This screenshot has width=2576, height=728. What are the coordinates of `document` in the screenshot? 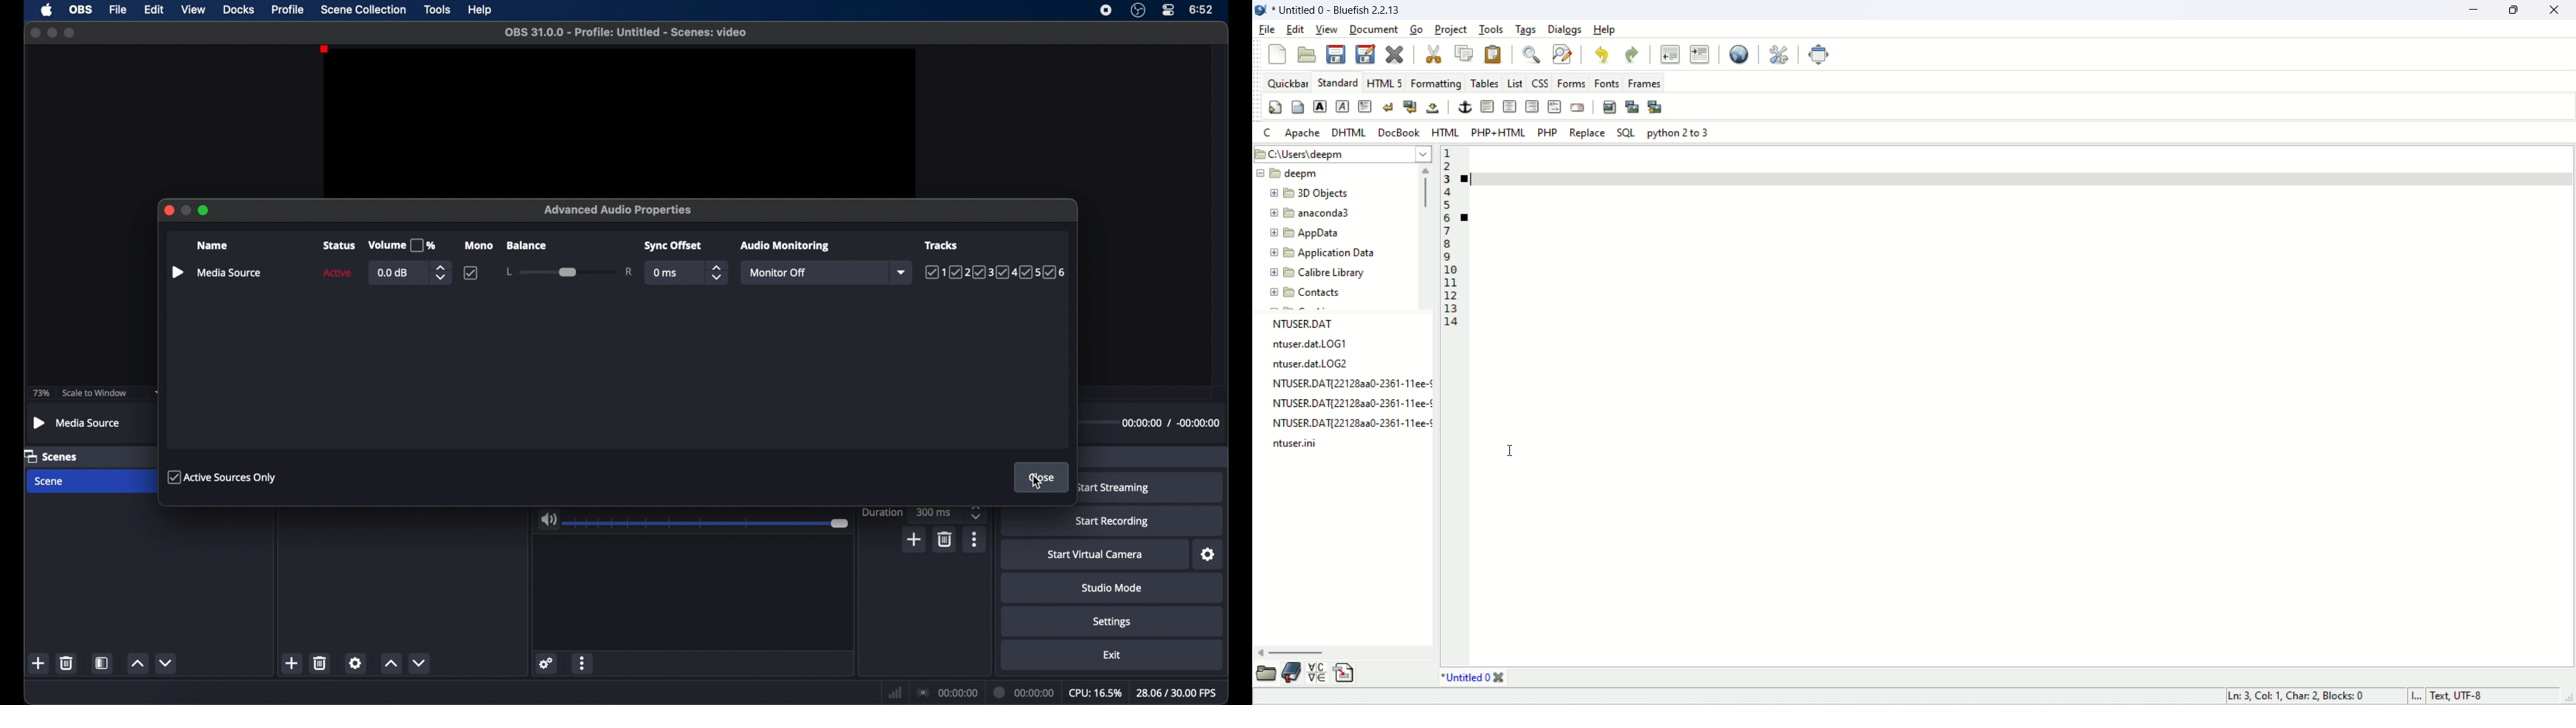 It's located at (1371, 28).